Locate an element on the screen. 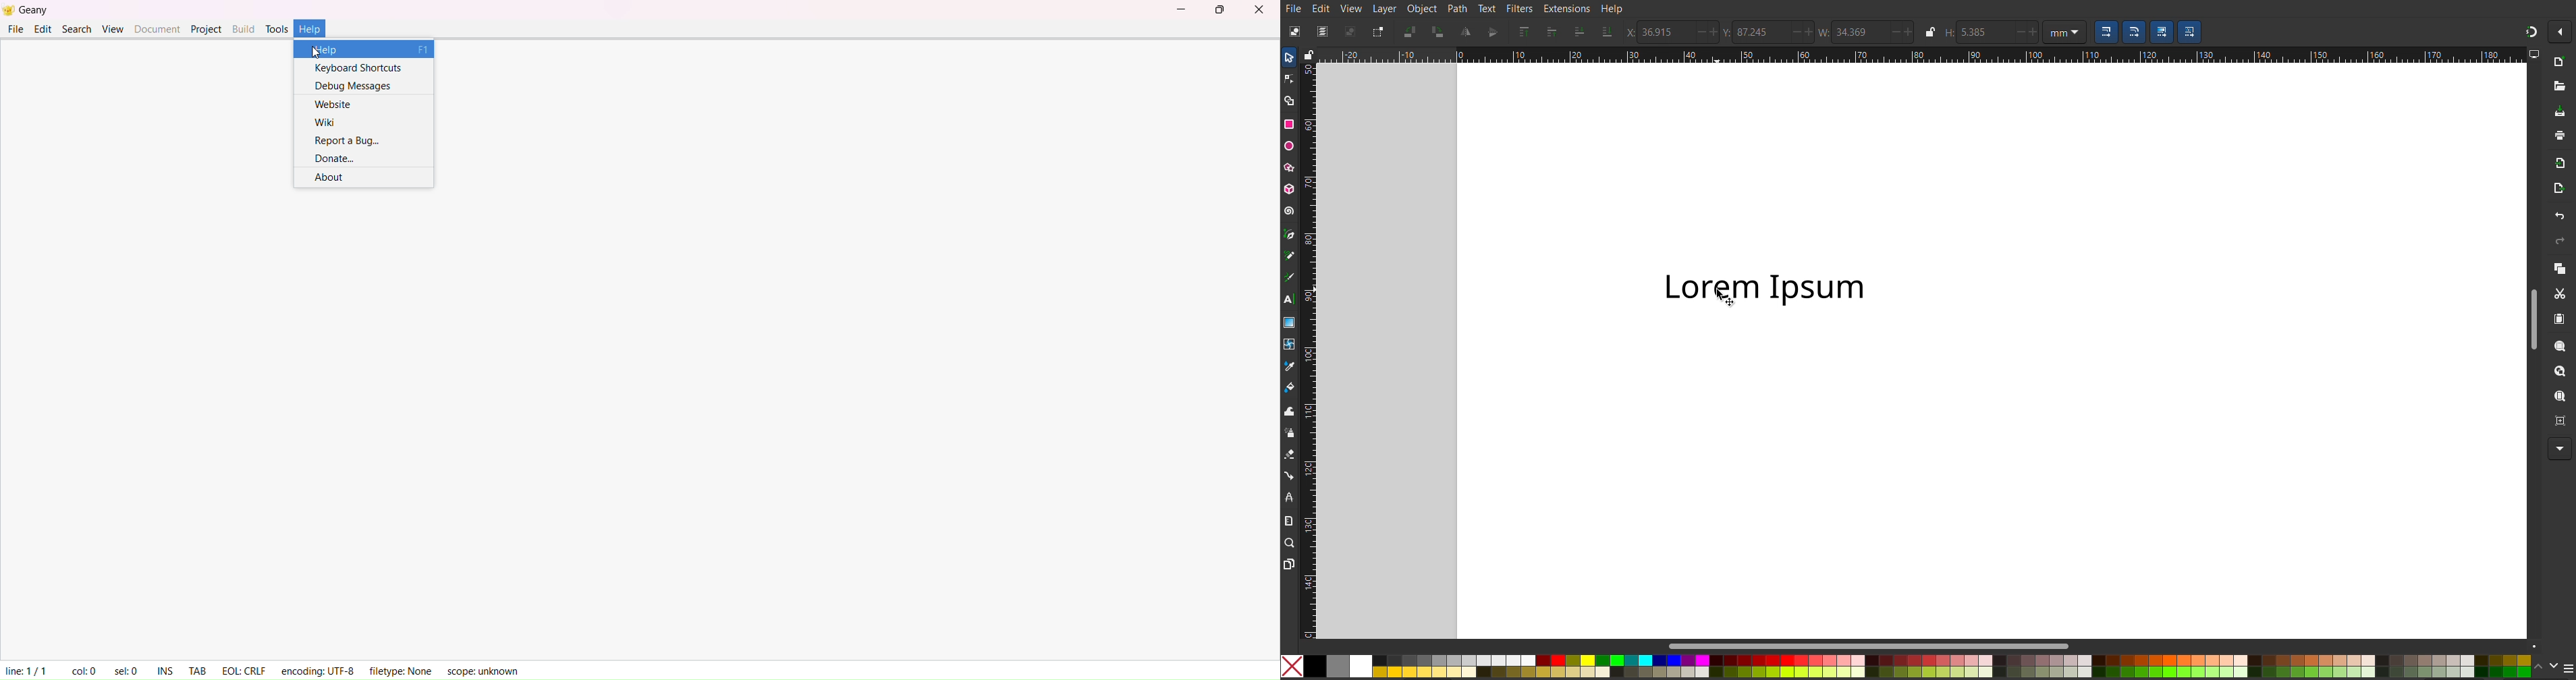 The height and width of the screenshot is (700, 2576). line is located at coordinates (25, 668).